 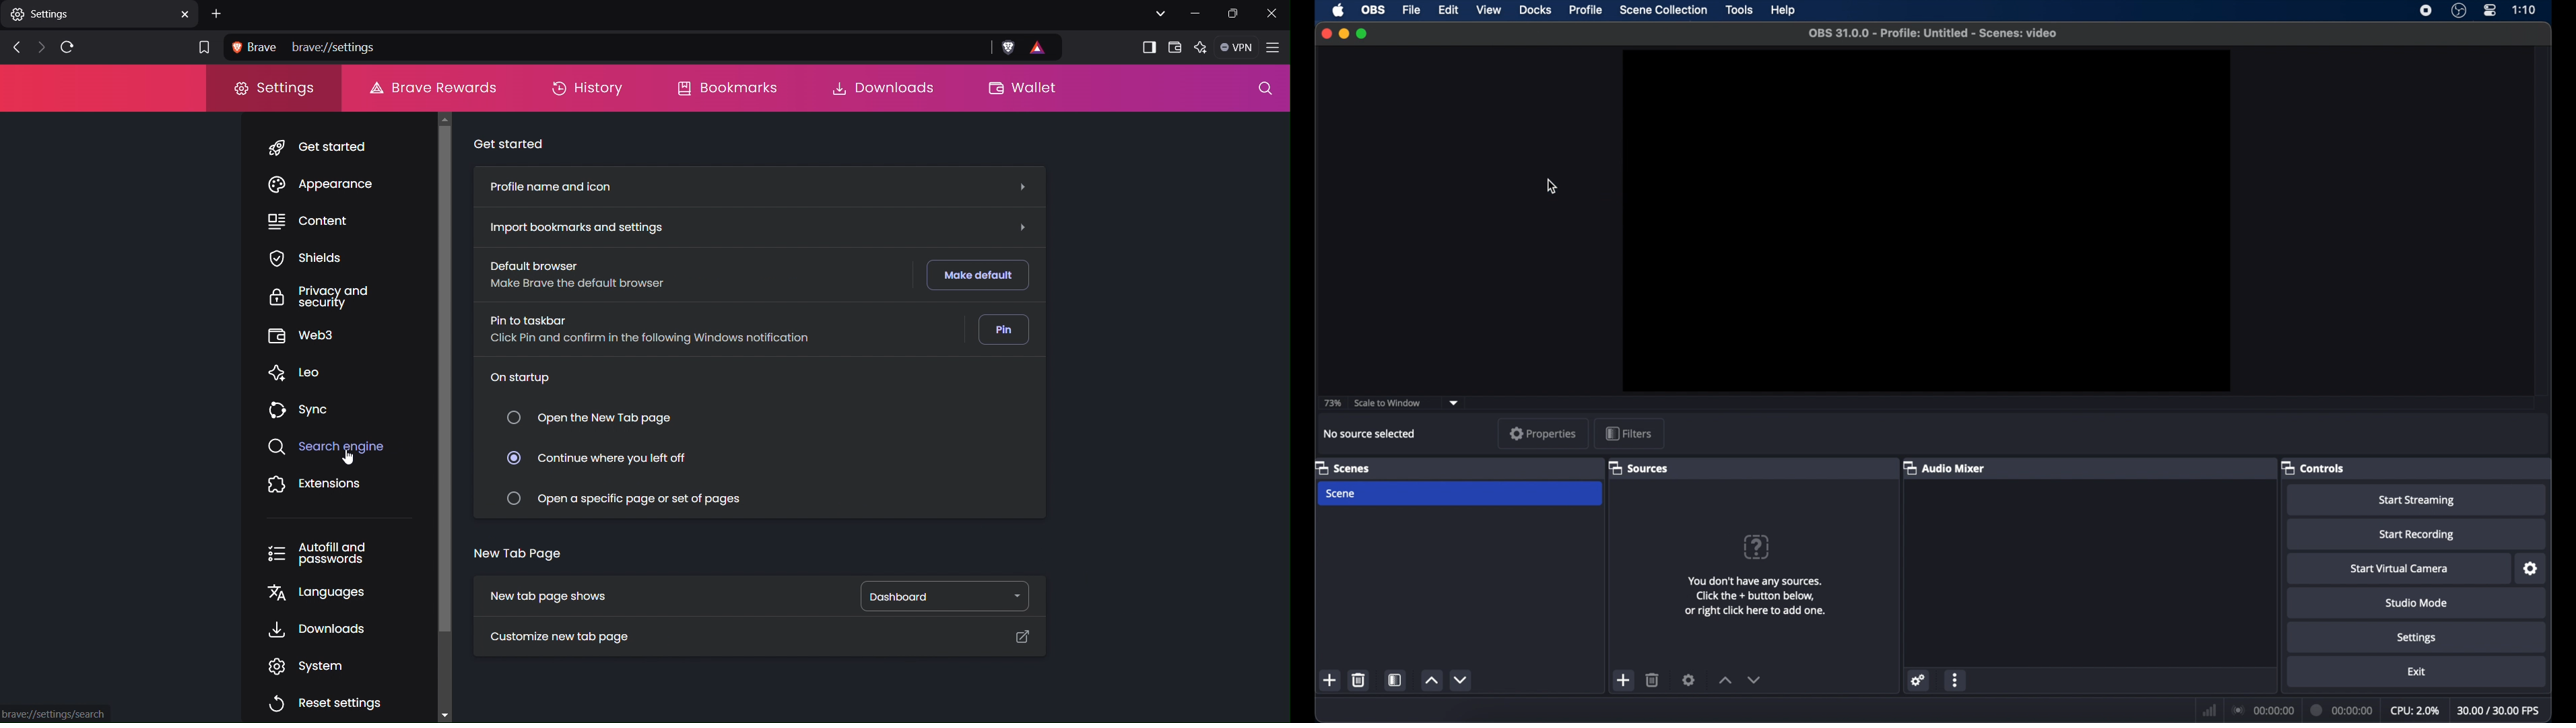 What do you see at coordinates (325, 447) in the screenshot?
I see `Search engine` at bounding box center [325, 447].